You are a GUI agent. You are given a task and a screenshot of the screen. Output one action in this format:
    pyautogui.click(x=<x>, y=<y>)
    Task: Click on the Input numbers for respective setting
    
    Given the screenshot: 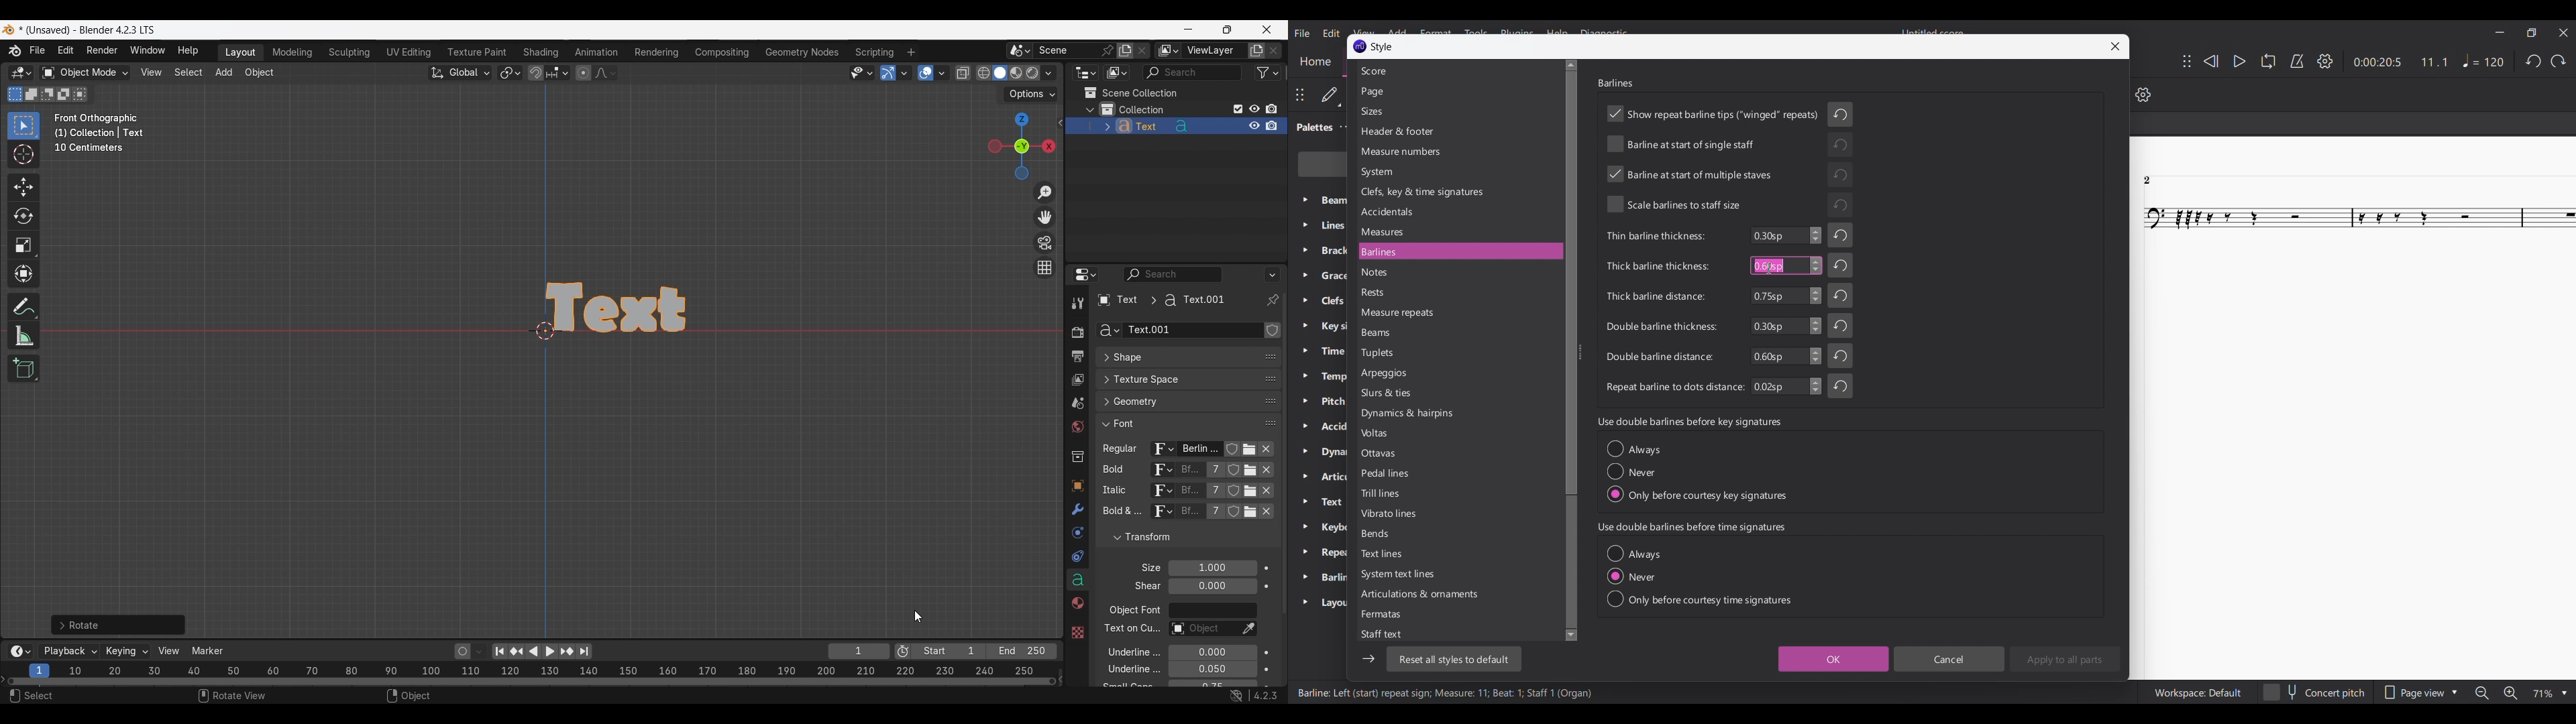 What is the action you would take?
    pyautogui.click(x=1786, y=311)
    